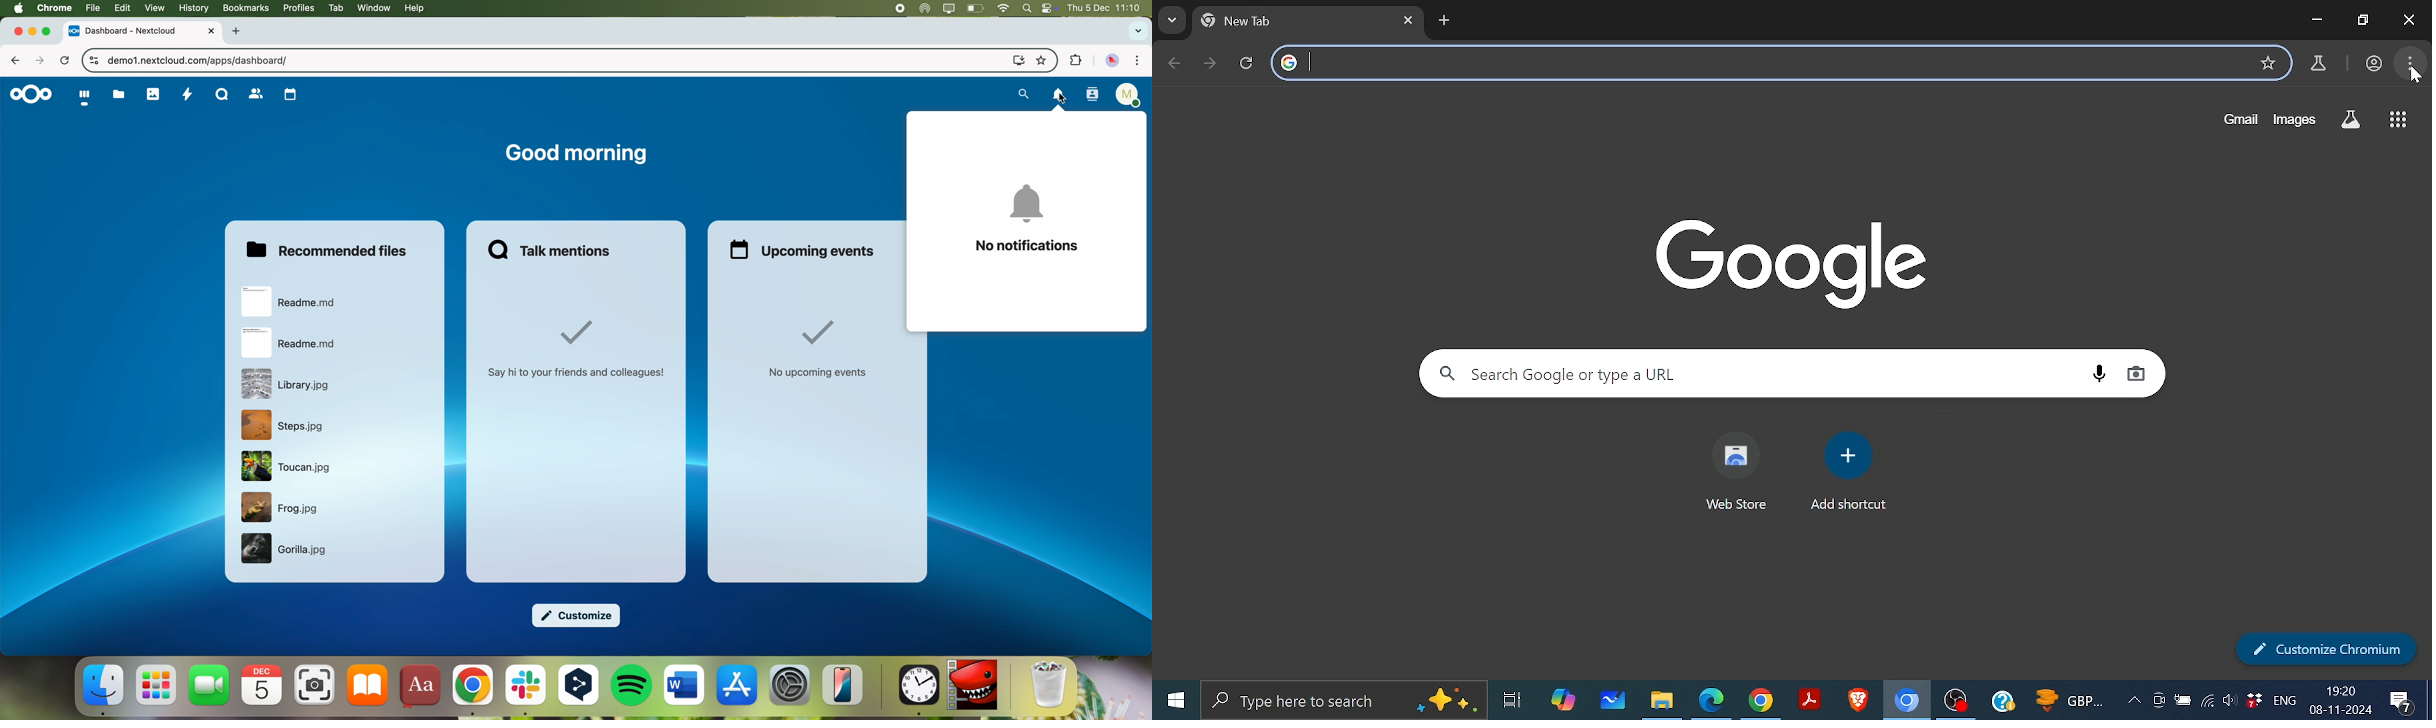 The width and height of the screenshot is (2436, 728). I want to click on Google Chrome, so click(1759, 700).